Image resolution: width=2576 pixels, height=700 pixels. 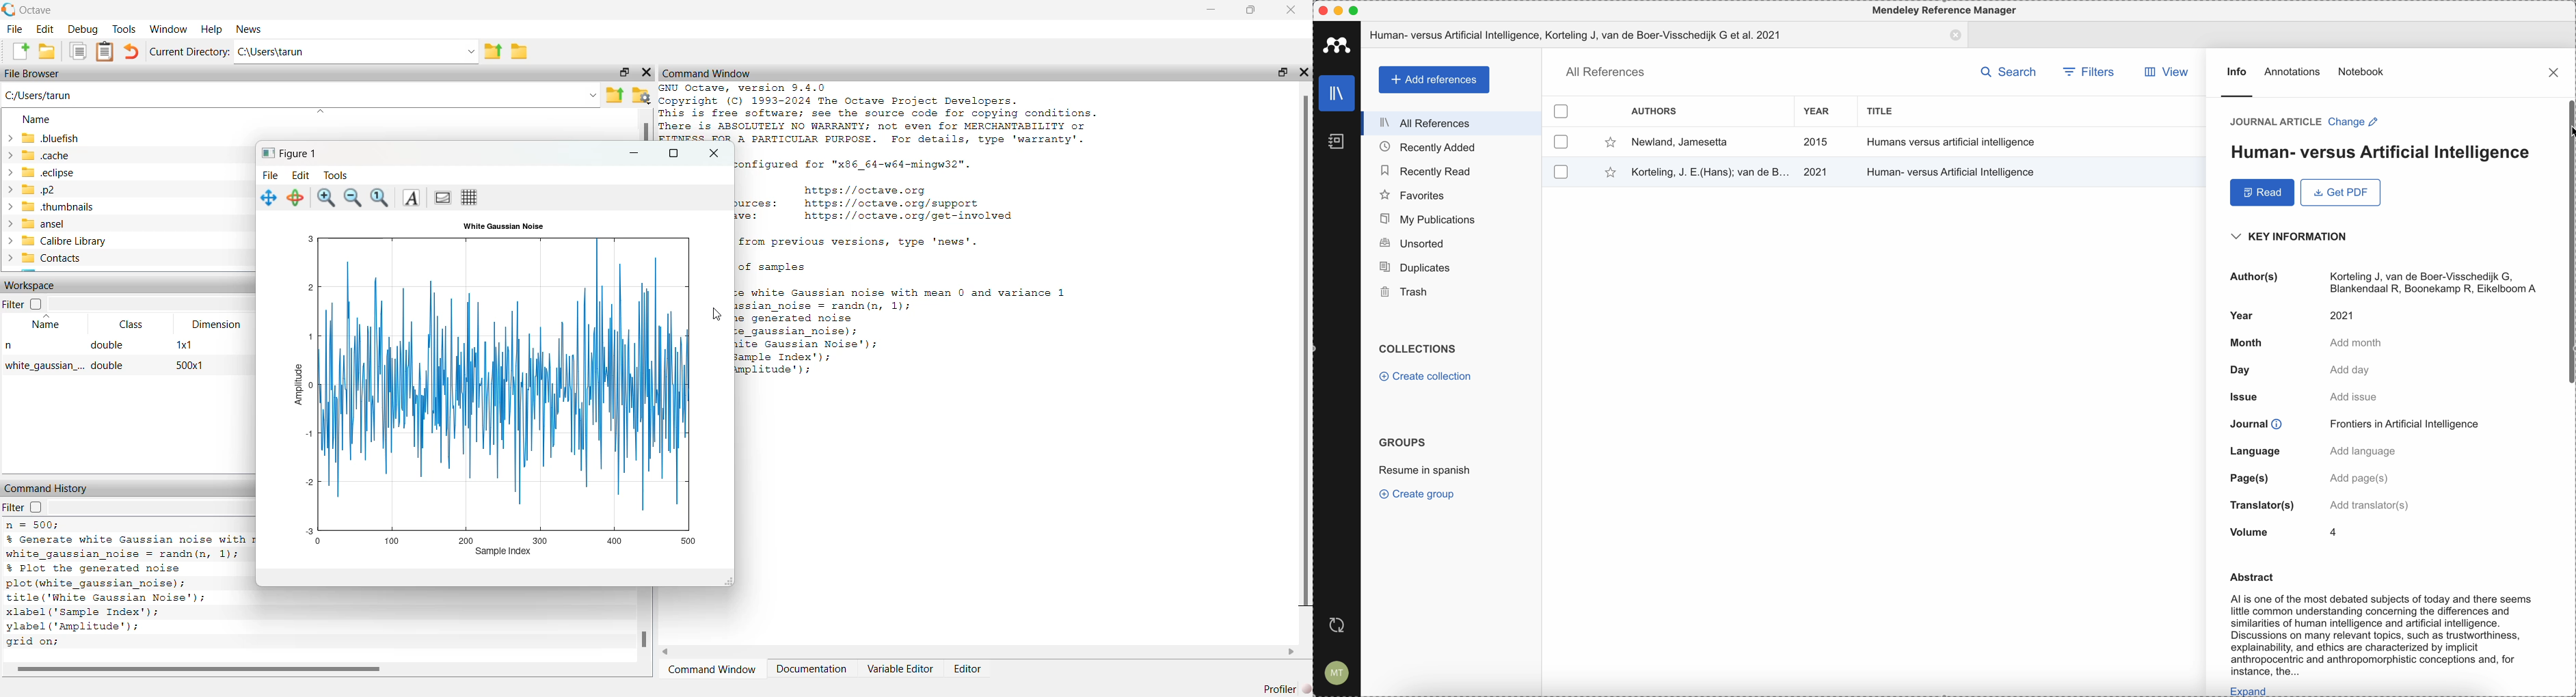 What do you see at coordinates (13, 506) in the screenshot?
I see `filter` at bounding box center [13, 506].